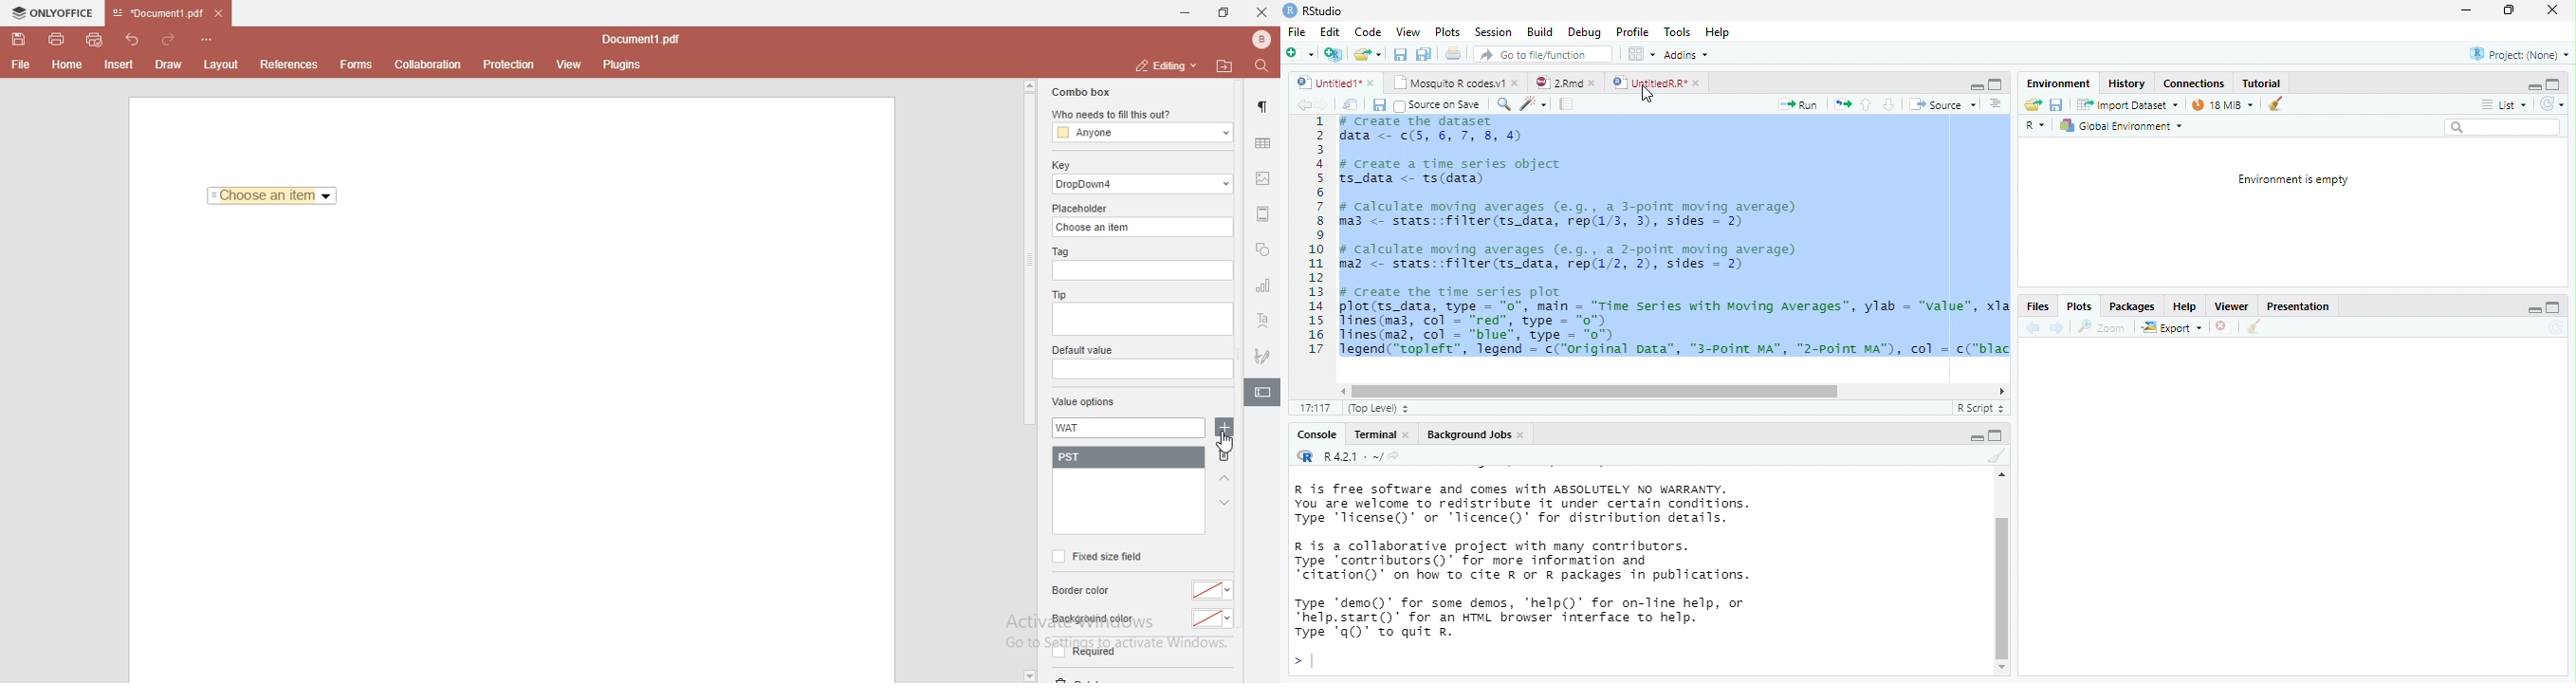  Describe the element at coordinates (509, 64) in the screenshot. I see `protection` at that location.